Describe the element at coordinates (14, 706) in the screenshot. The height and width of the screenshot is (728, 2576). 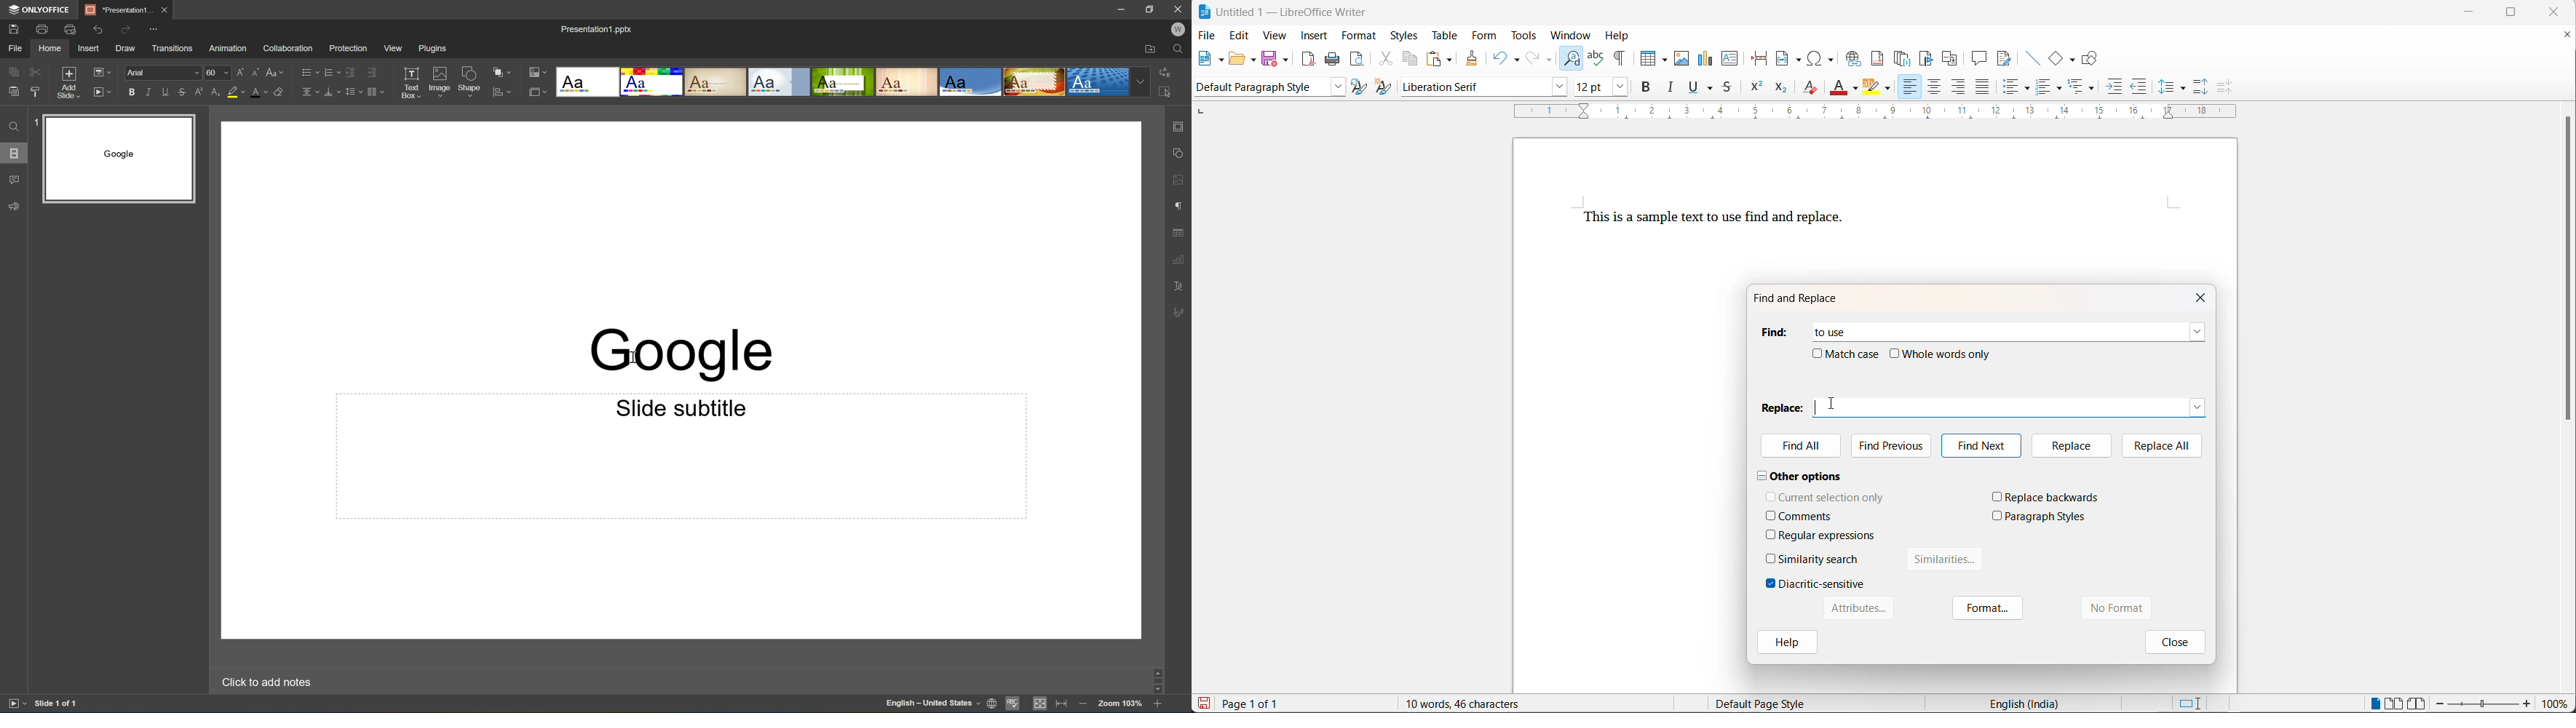
I see `Start slideshow` at that location.